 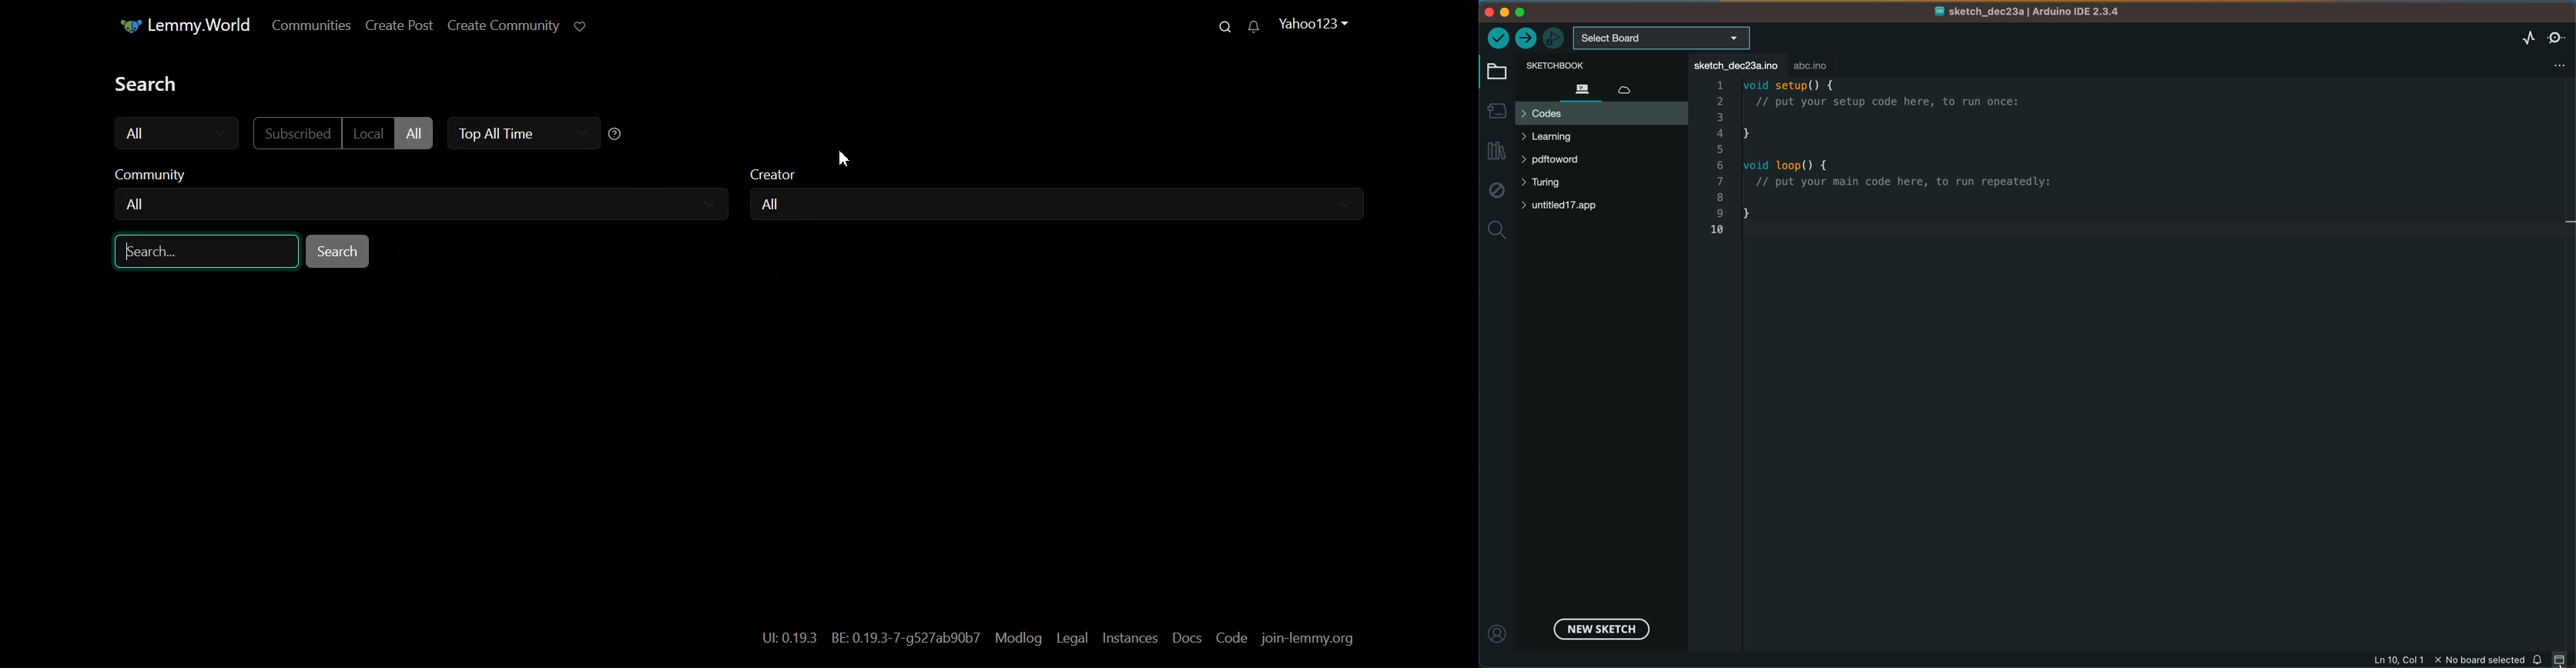 What do you see at coordinates (2027, 11) in the screenshot?
I see `file name` at bounding box center [2027, 11].